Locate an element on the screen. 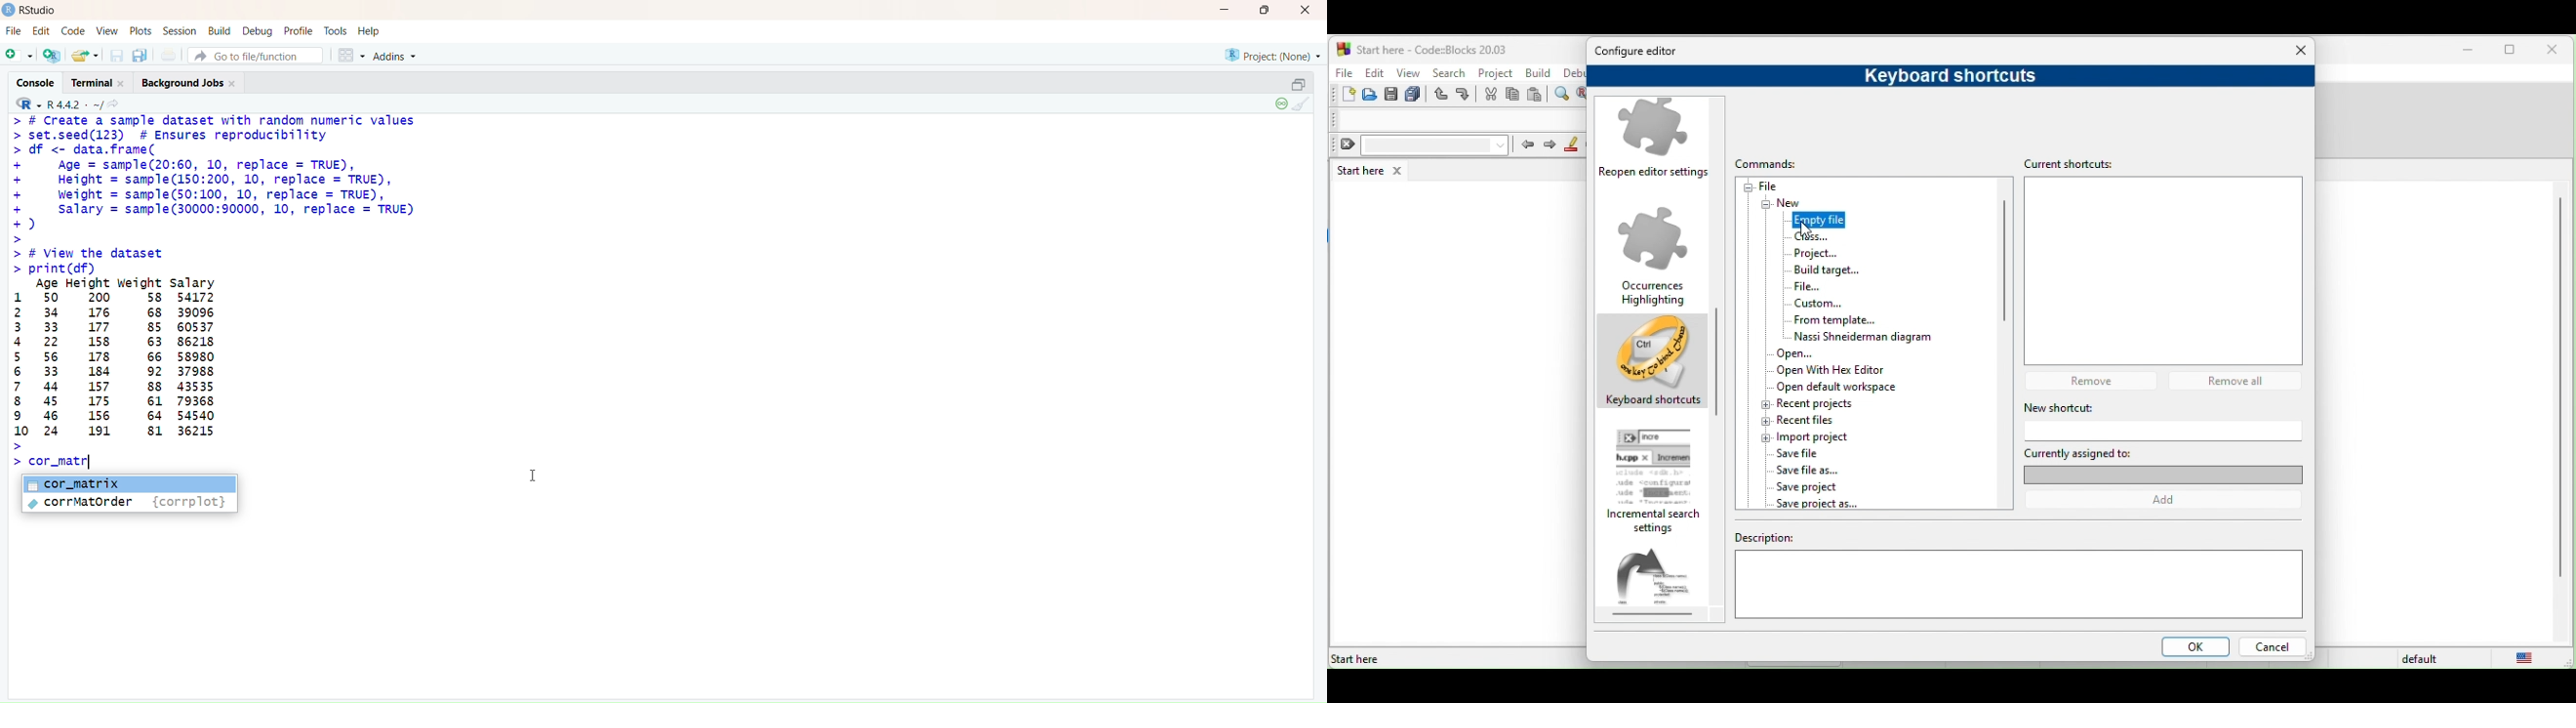 The image size is (2576, 728). Workspace panes is located at coordinates (349, 55).